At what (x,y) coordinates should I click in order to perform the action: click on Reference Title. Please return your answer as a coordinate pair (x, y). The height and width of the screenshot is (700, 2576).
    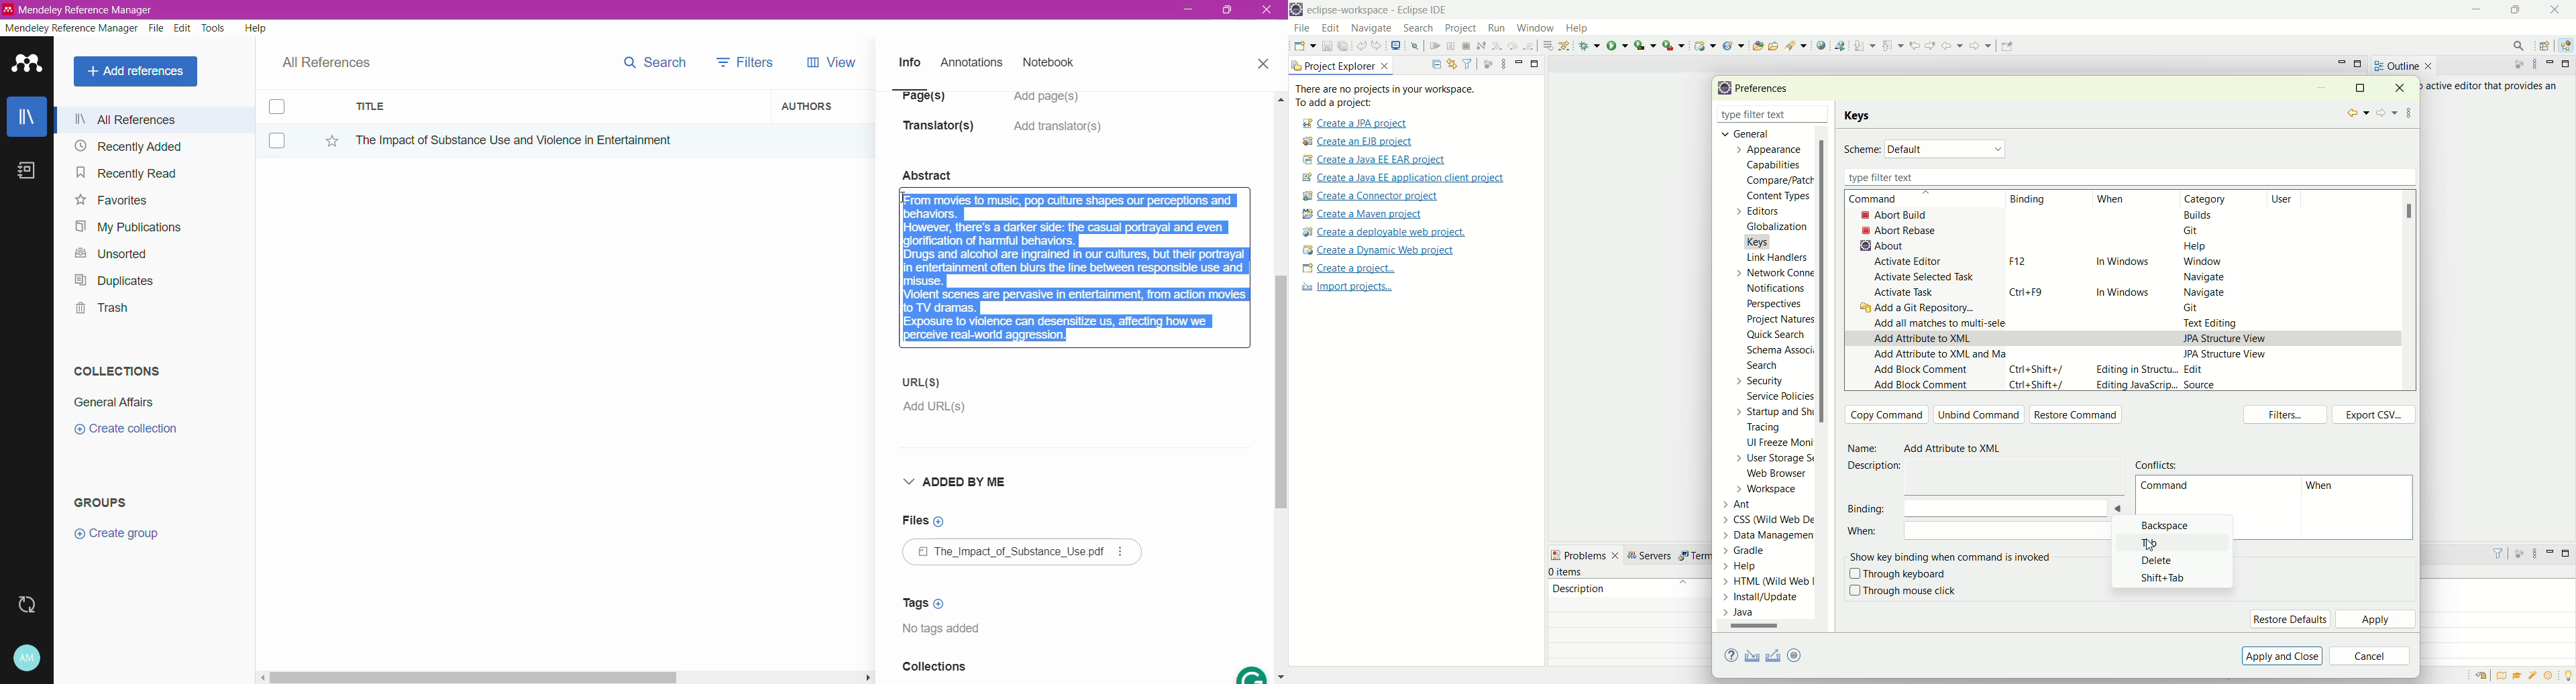
    Looking at the image, I should click on (556, 139).